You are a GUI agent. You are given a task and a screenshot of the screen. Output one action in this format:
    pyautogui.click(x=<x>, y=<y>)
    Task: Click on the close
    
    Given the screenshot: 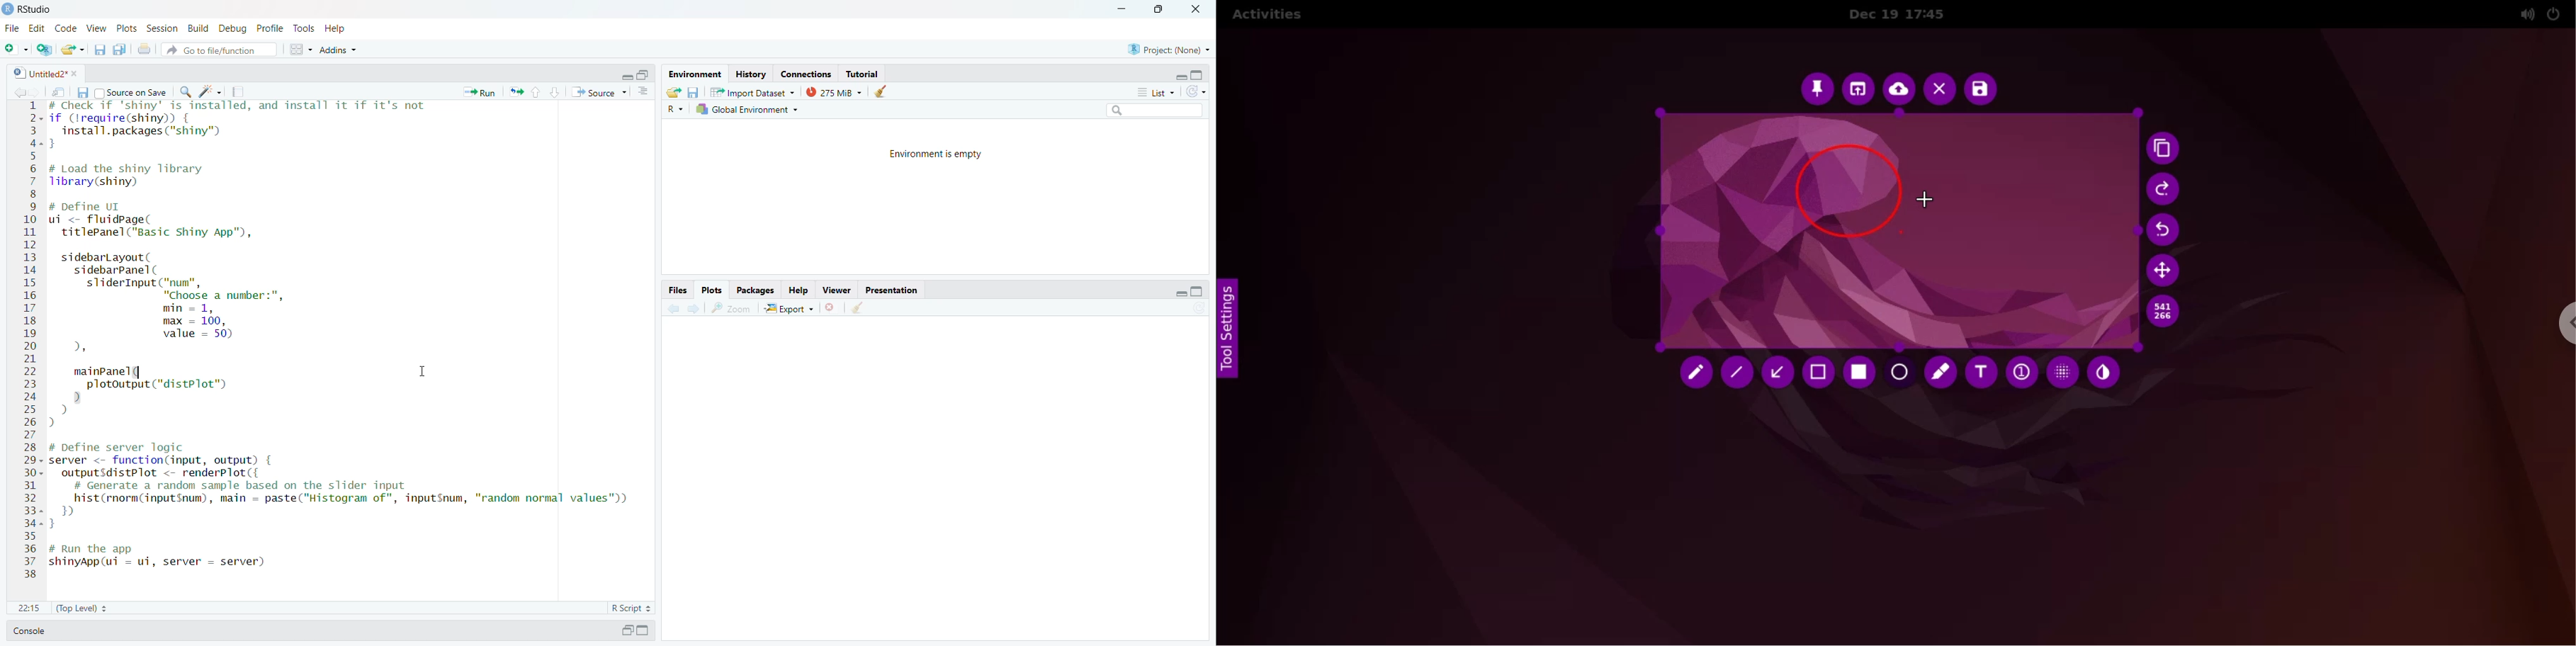 What is the action you would take?
    pyautogui.click(x=77, y=73)
    